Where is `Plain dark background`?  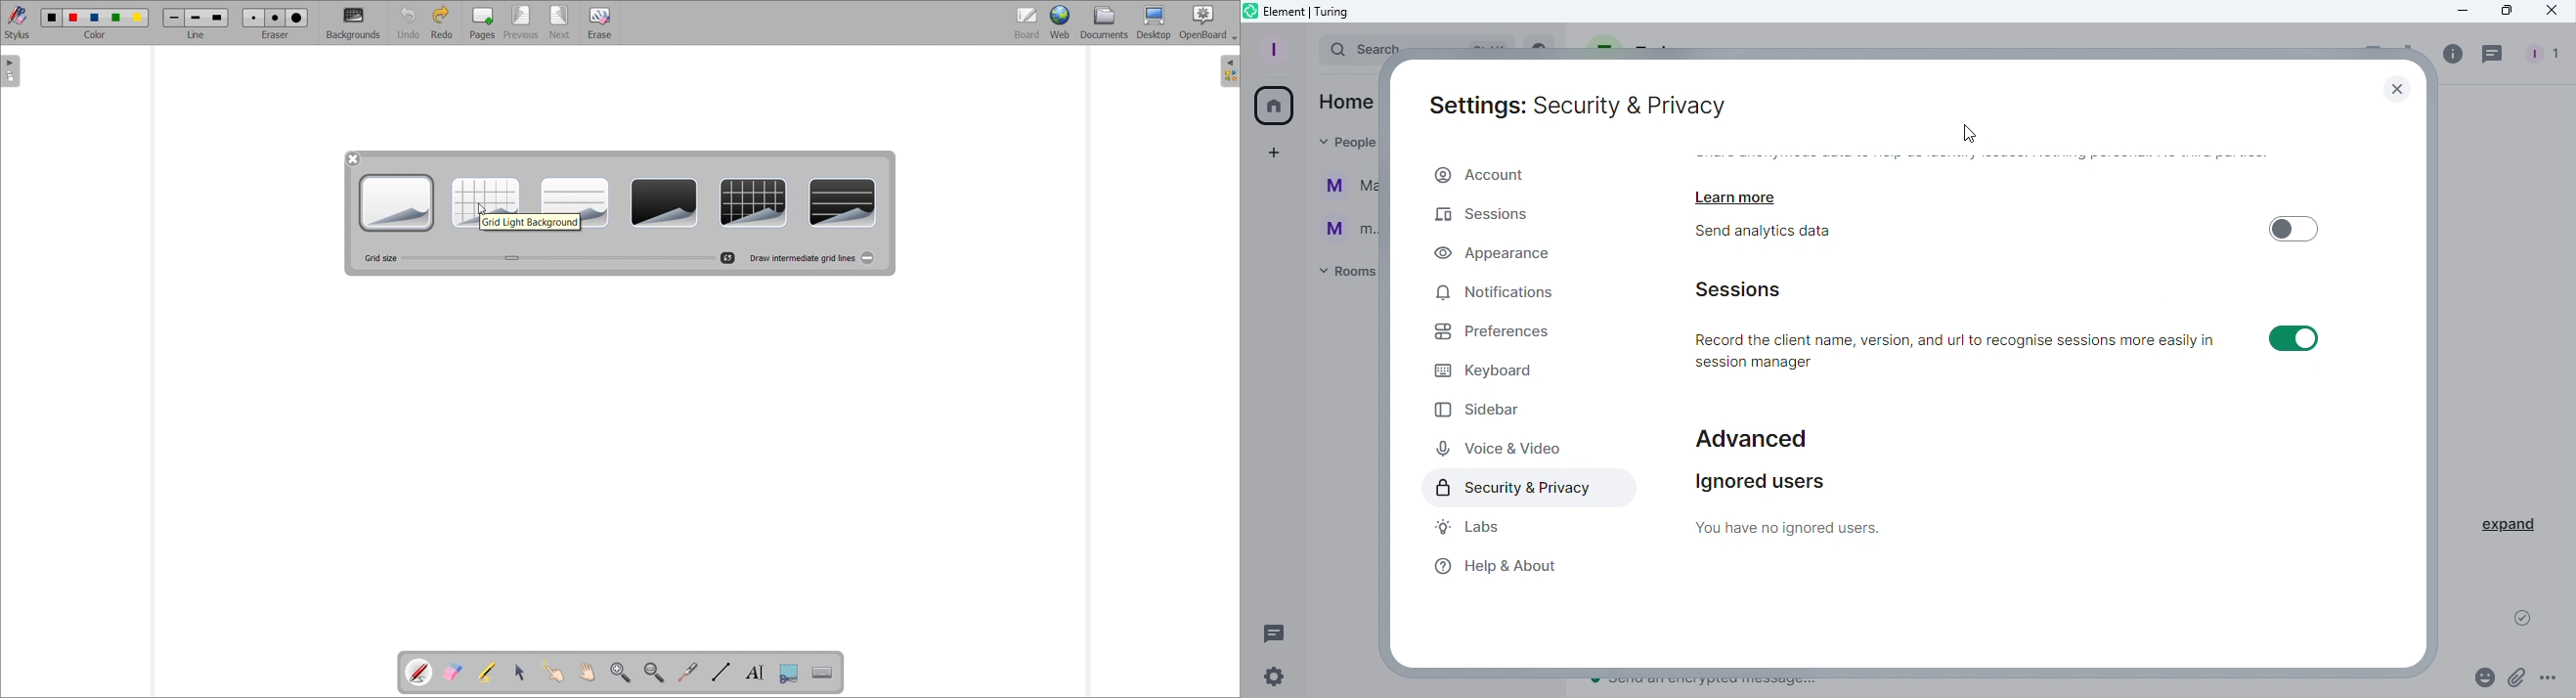 Plain dark background is located at coordinates (664, 203).